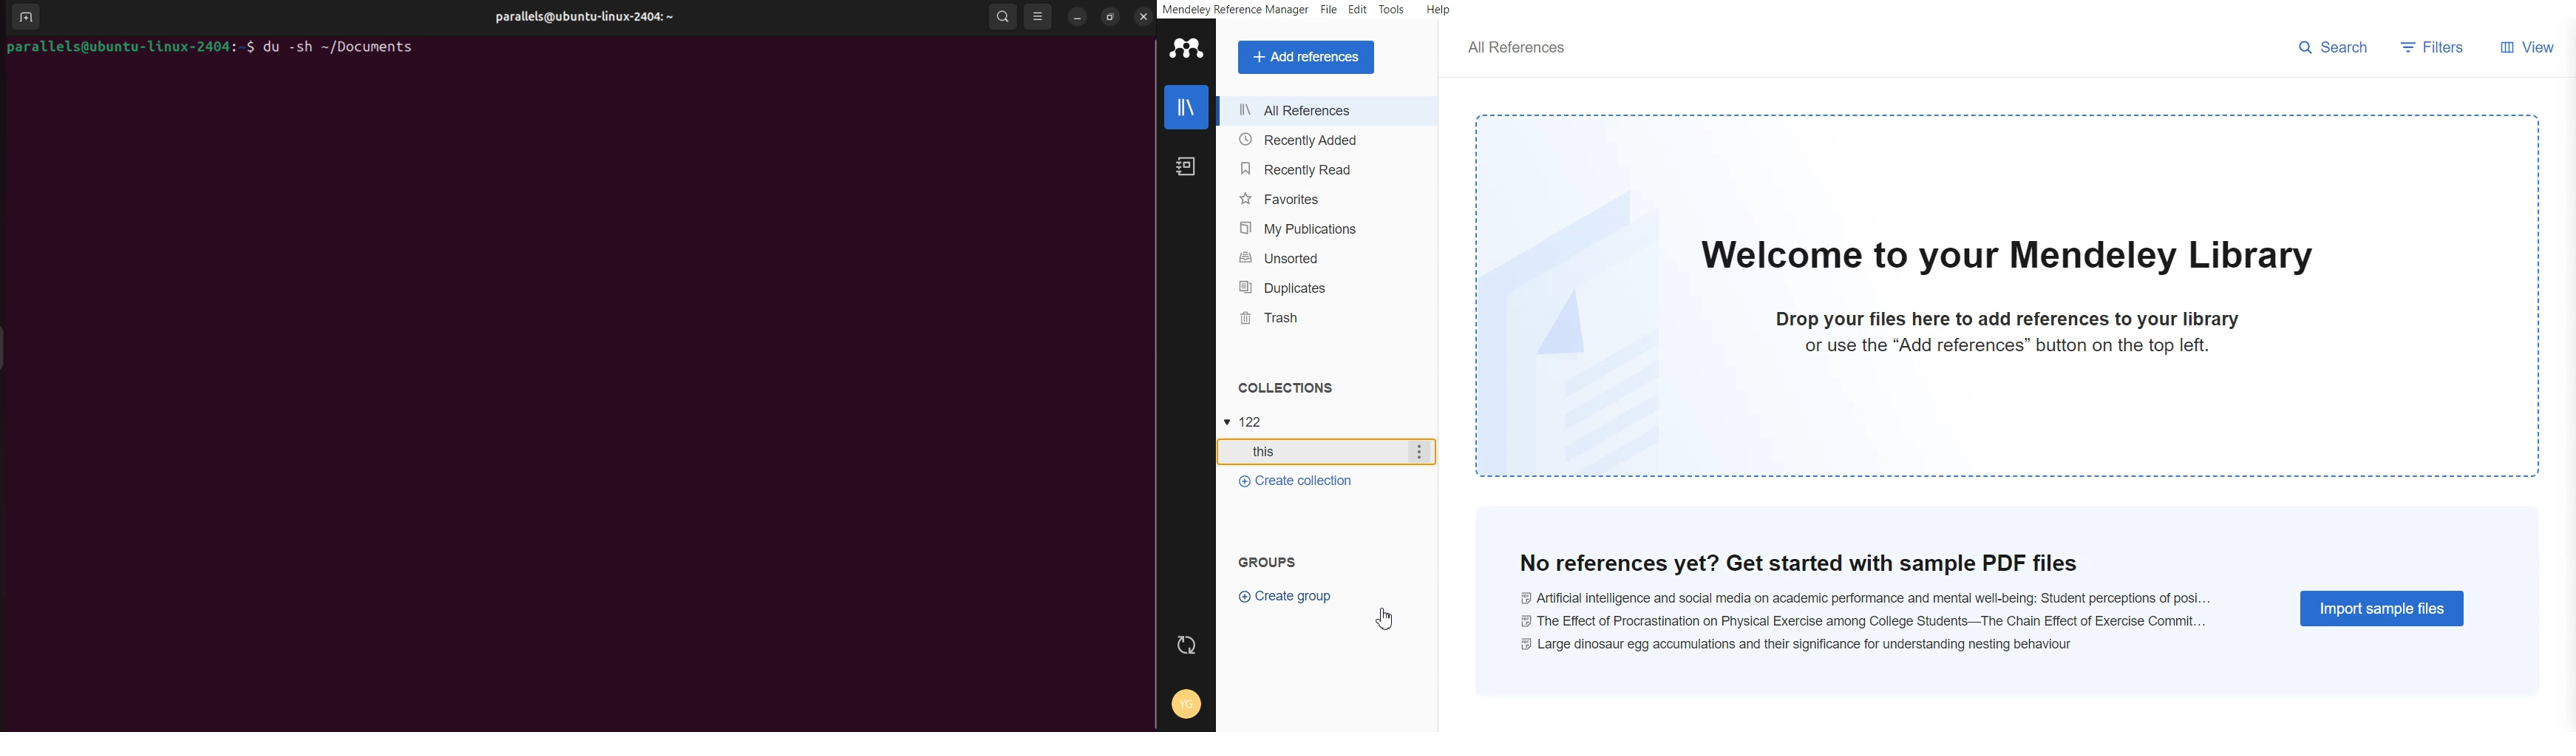 The height and width of the screenshot is (756, 2576). I want to click on Notebook, so click(1185, 165).